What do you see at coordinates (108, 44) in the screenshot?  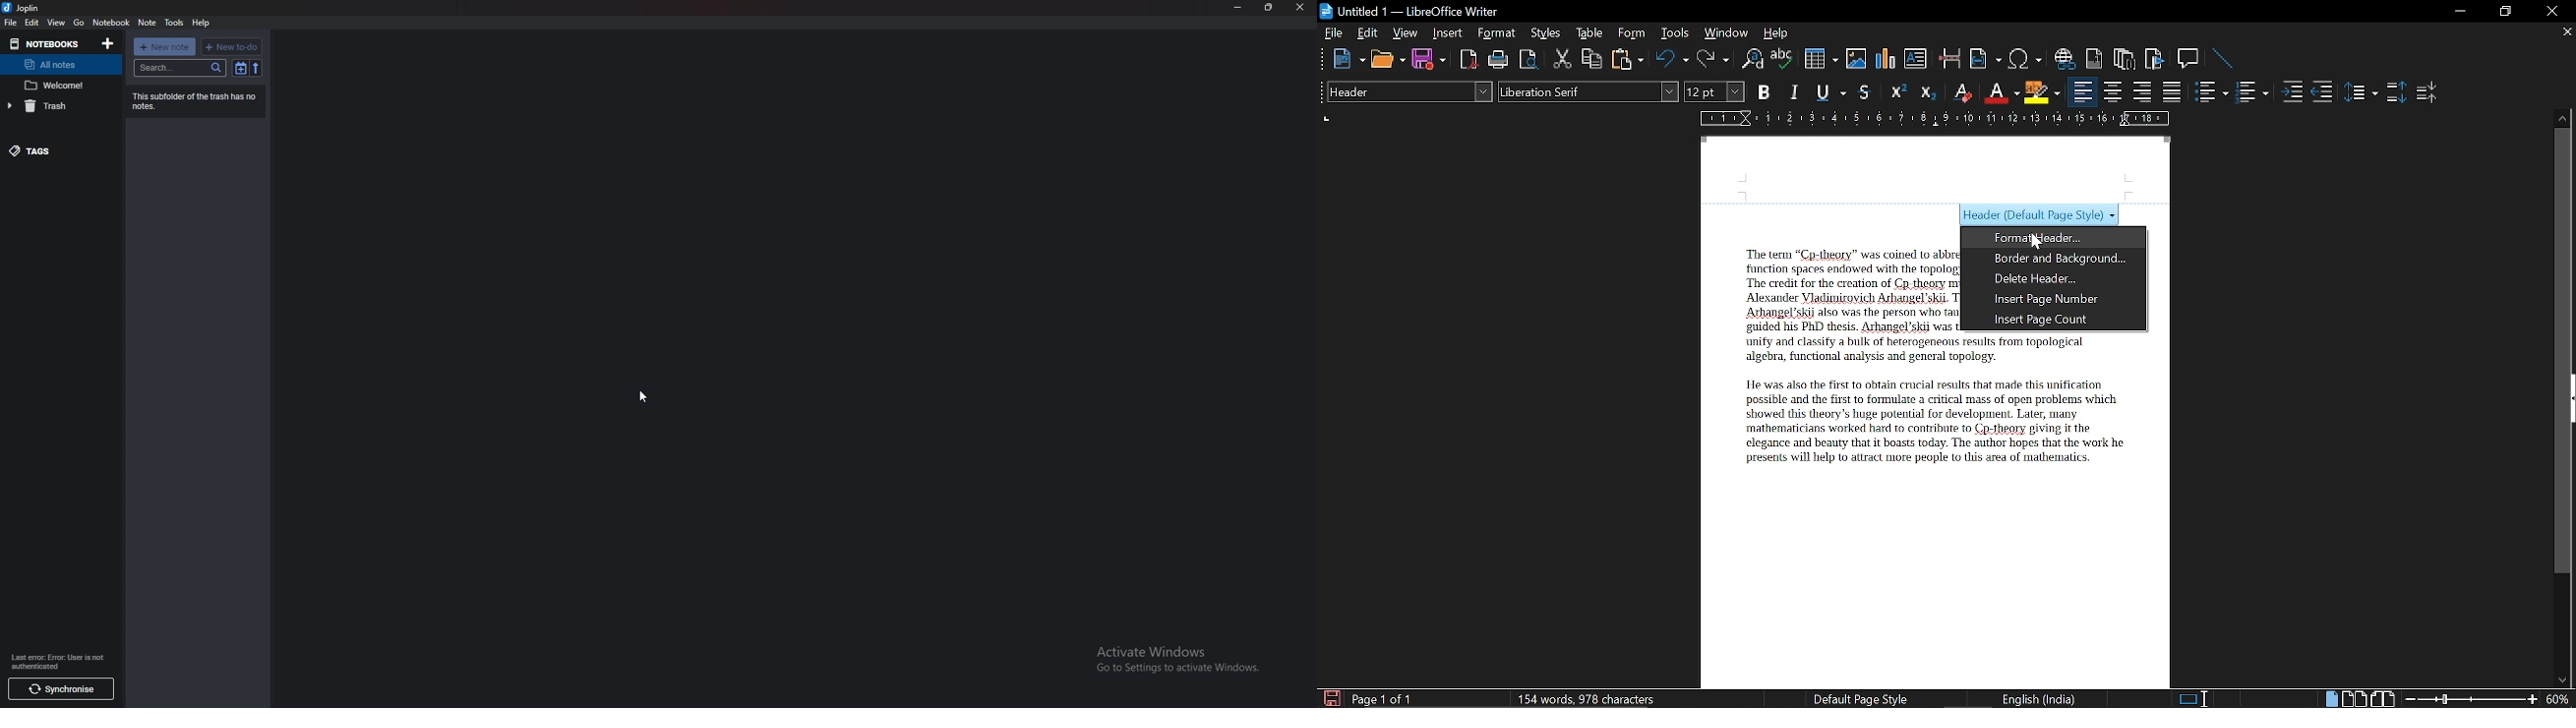 I see `add notebooks` at bounding box center [108, 44].